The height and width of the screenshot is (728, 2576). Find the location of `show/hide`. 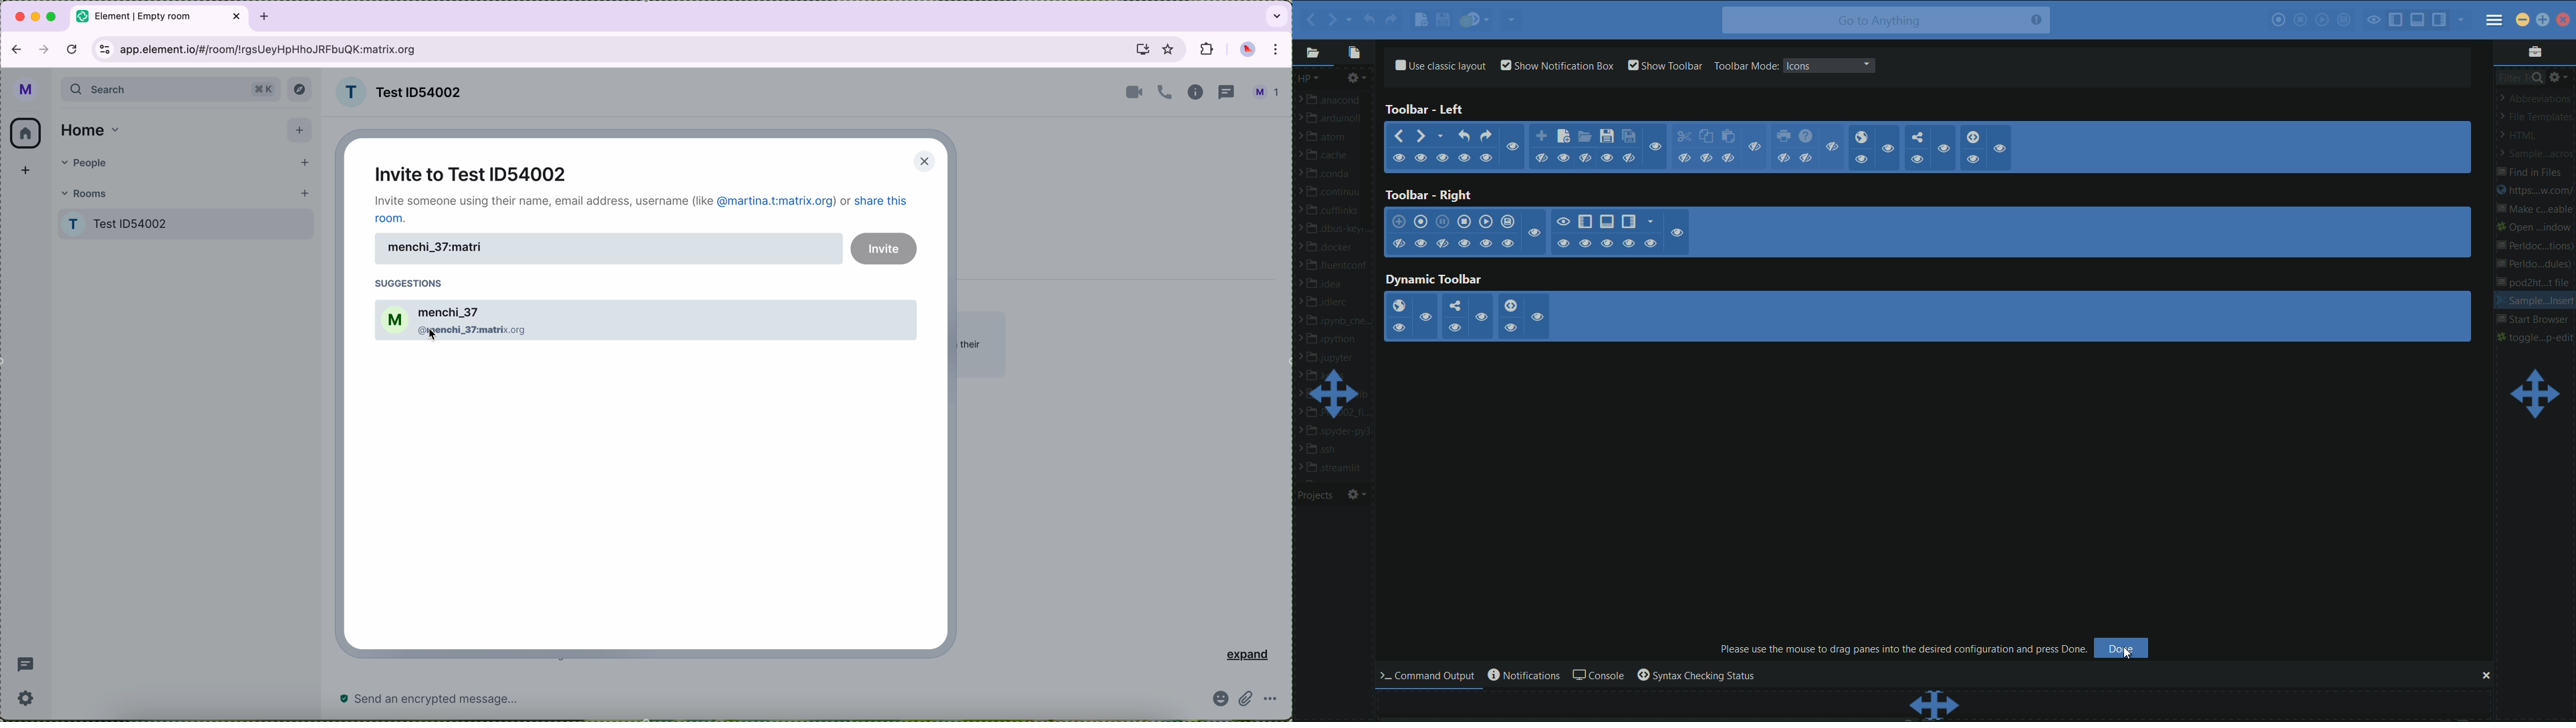

show/hide is located at coordinates (1756, 147).